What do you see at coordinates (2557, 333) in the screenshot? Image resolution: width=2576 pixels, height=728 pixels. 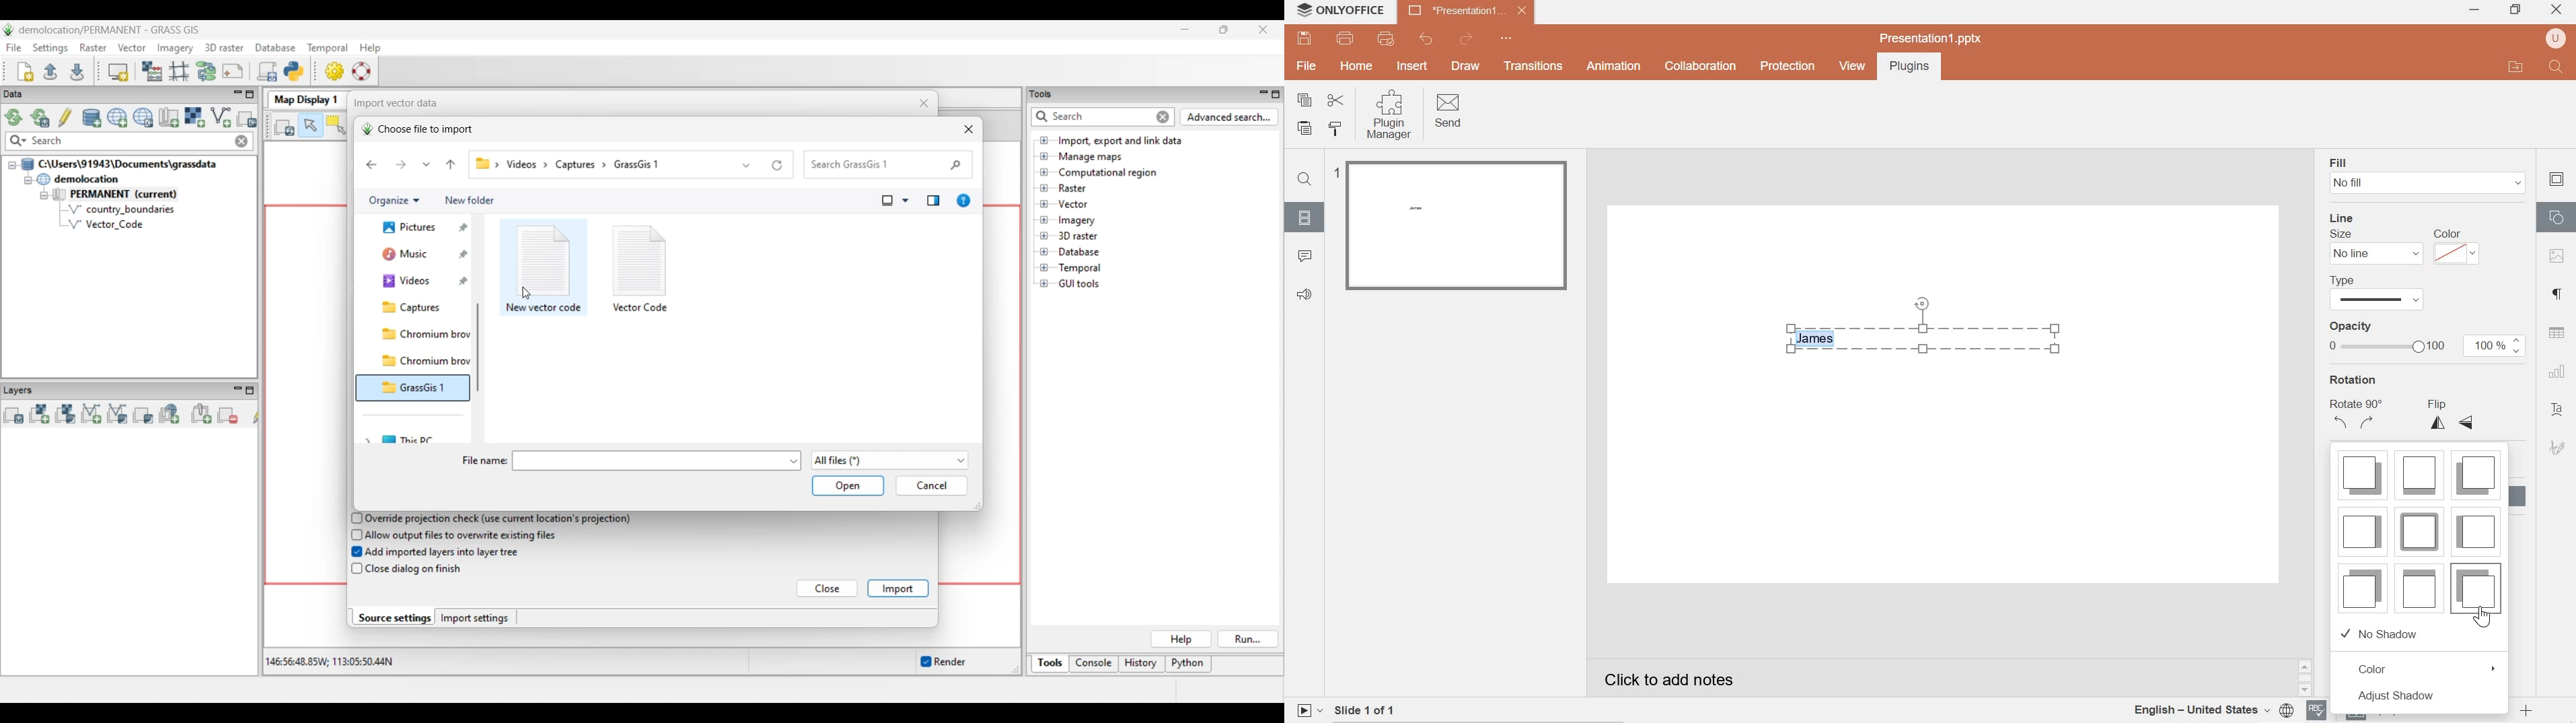 I see `table` at bounding box center [2557, 333].